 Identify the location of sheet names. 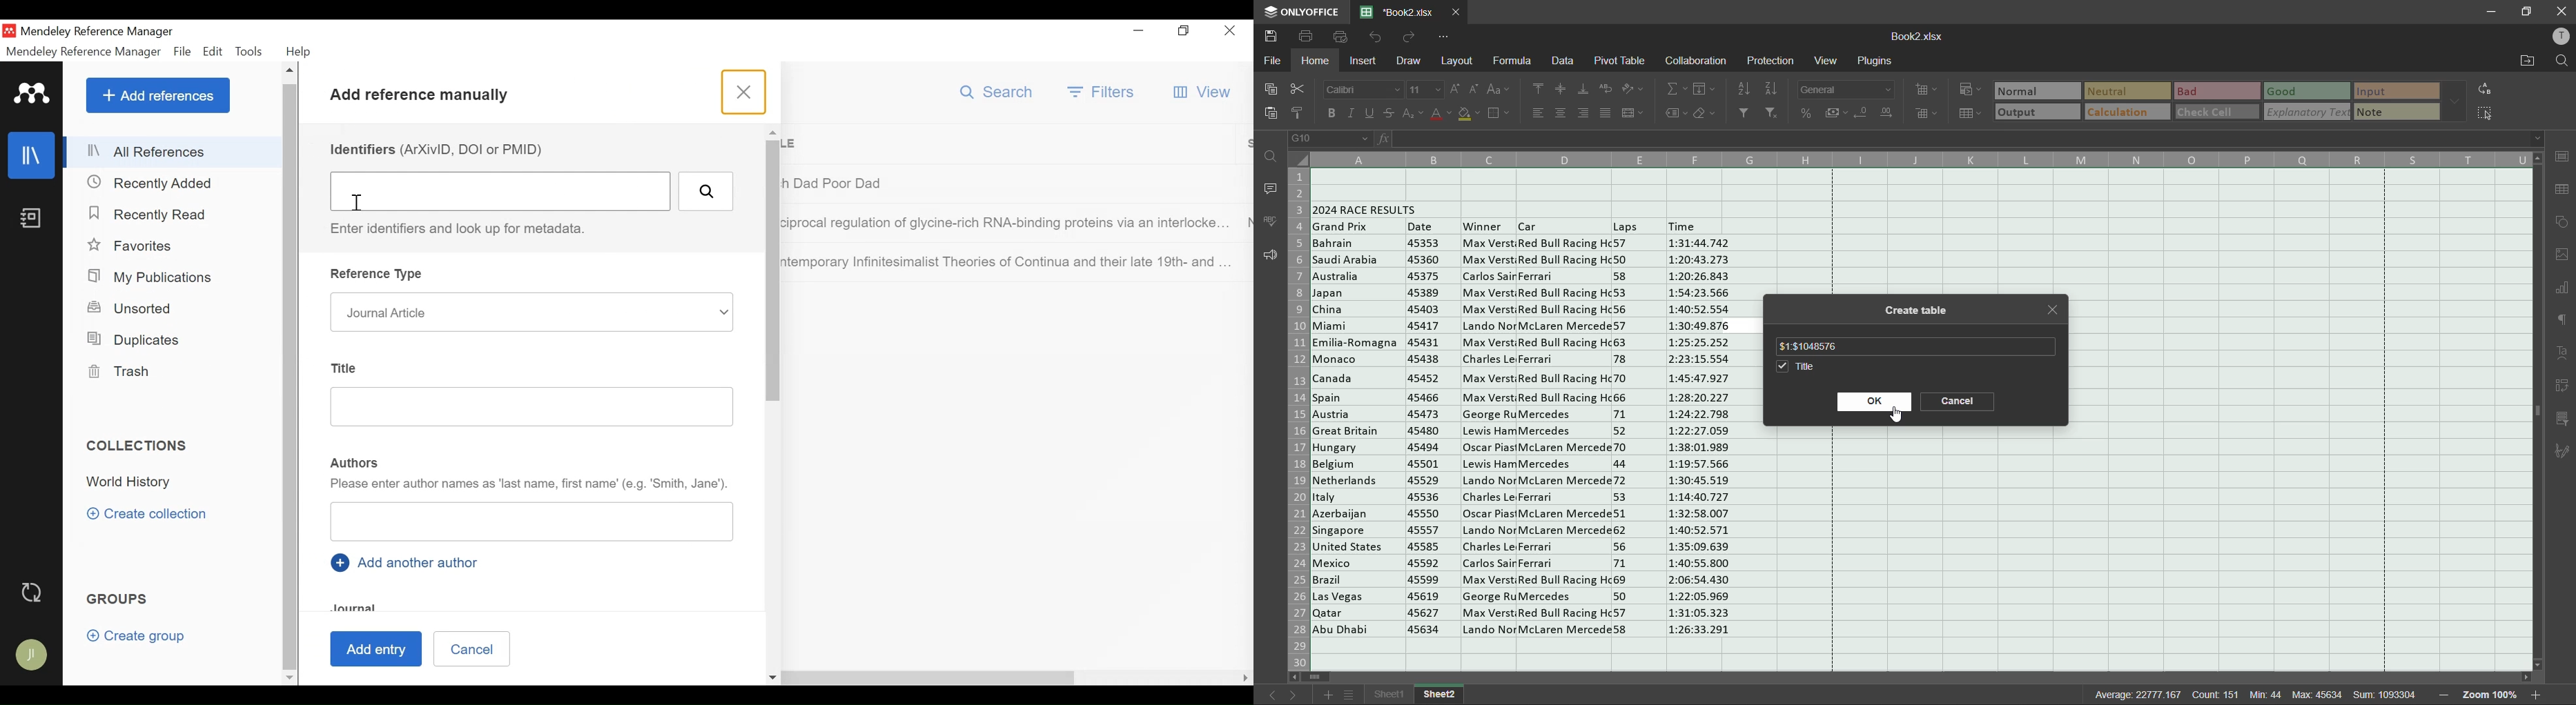
(1416, 695).